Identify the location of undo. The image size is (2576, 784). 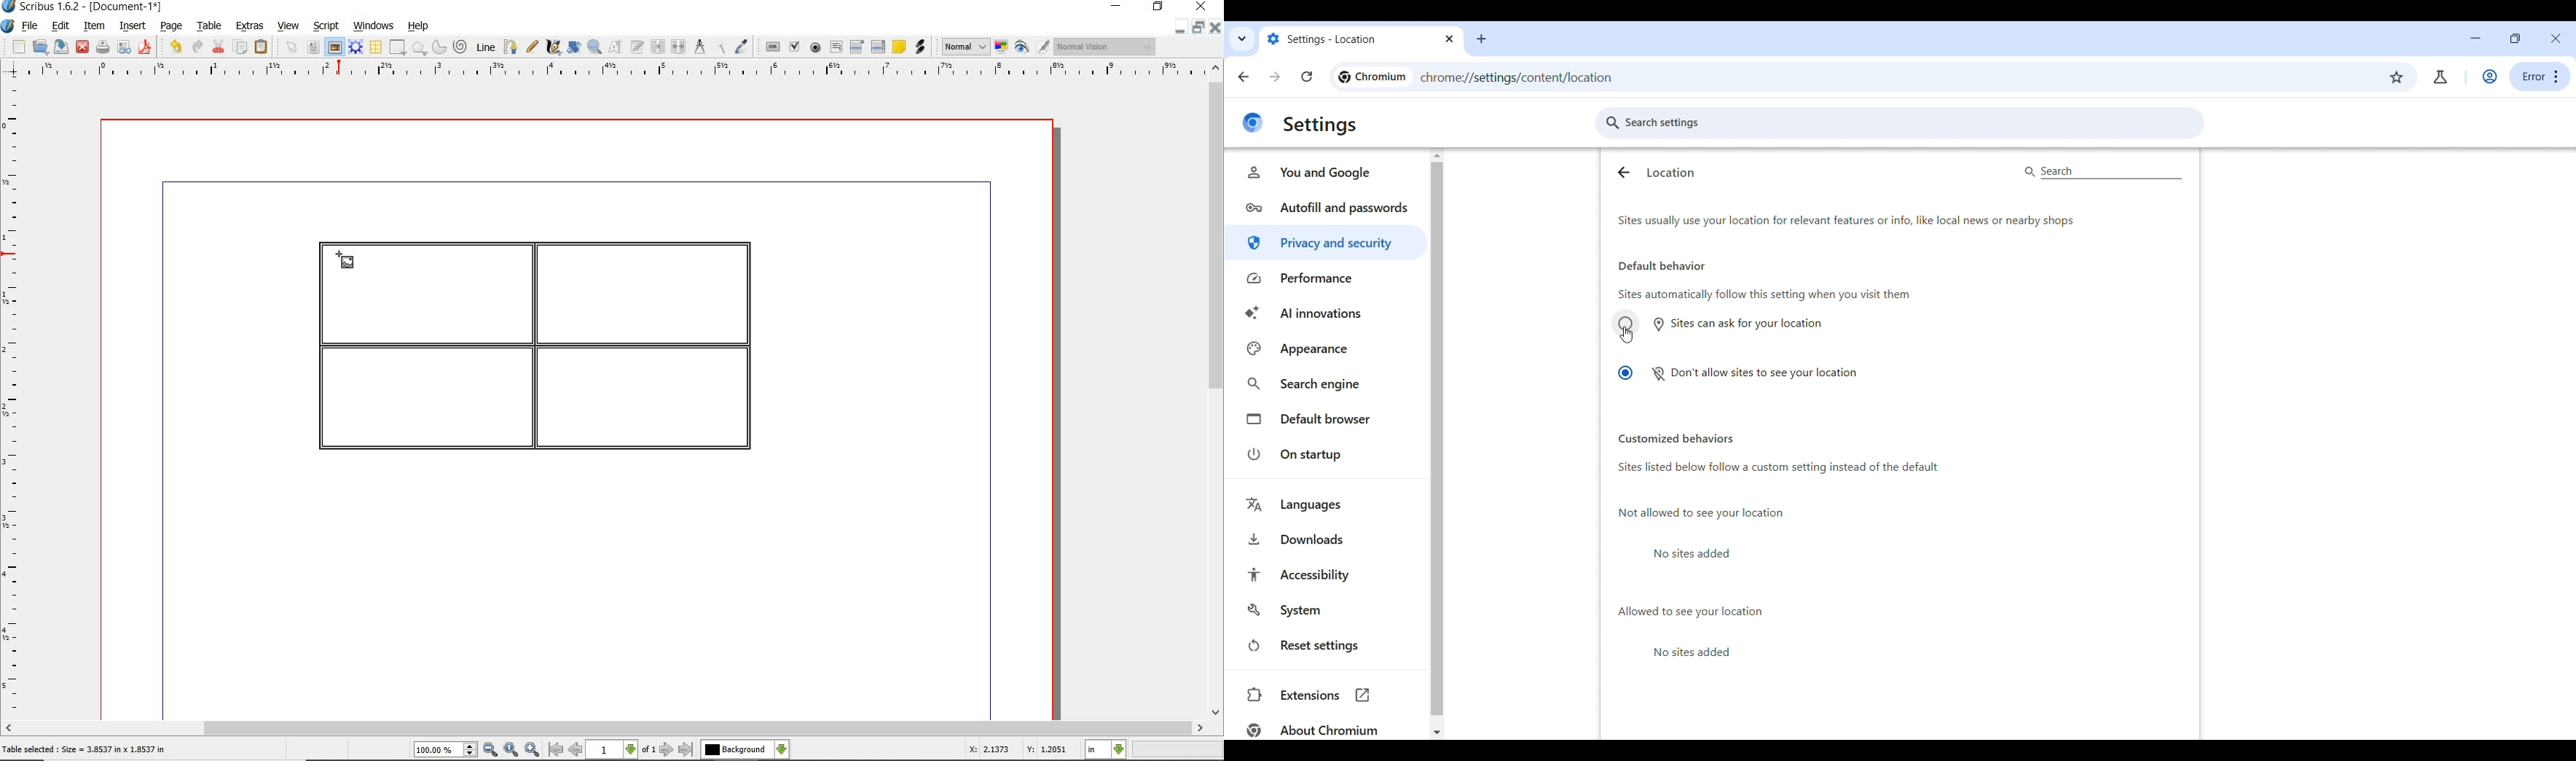
(175, 47).